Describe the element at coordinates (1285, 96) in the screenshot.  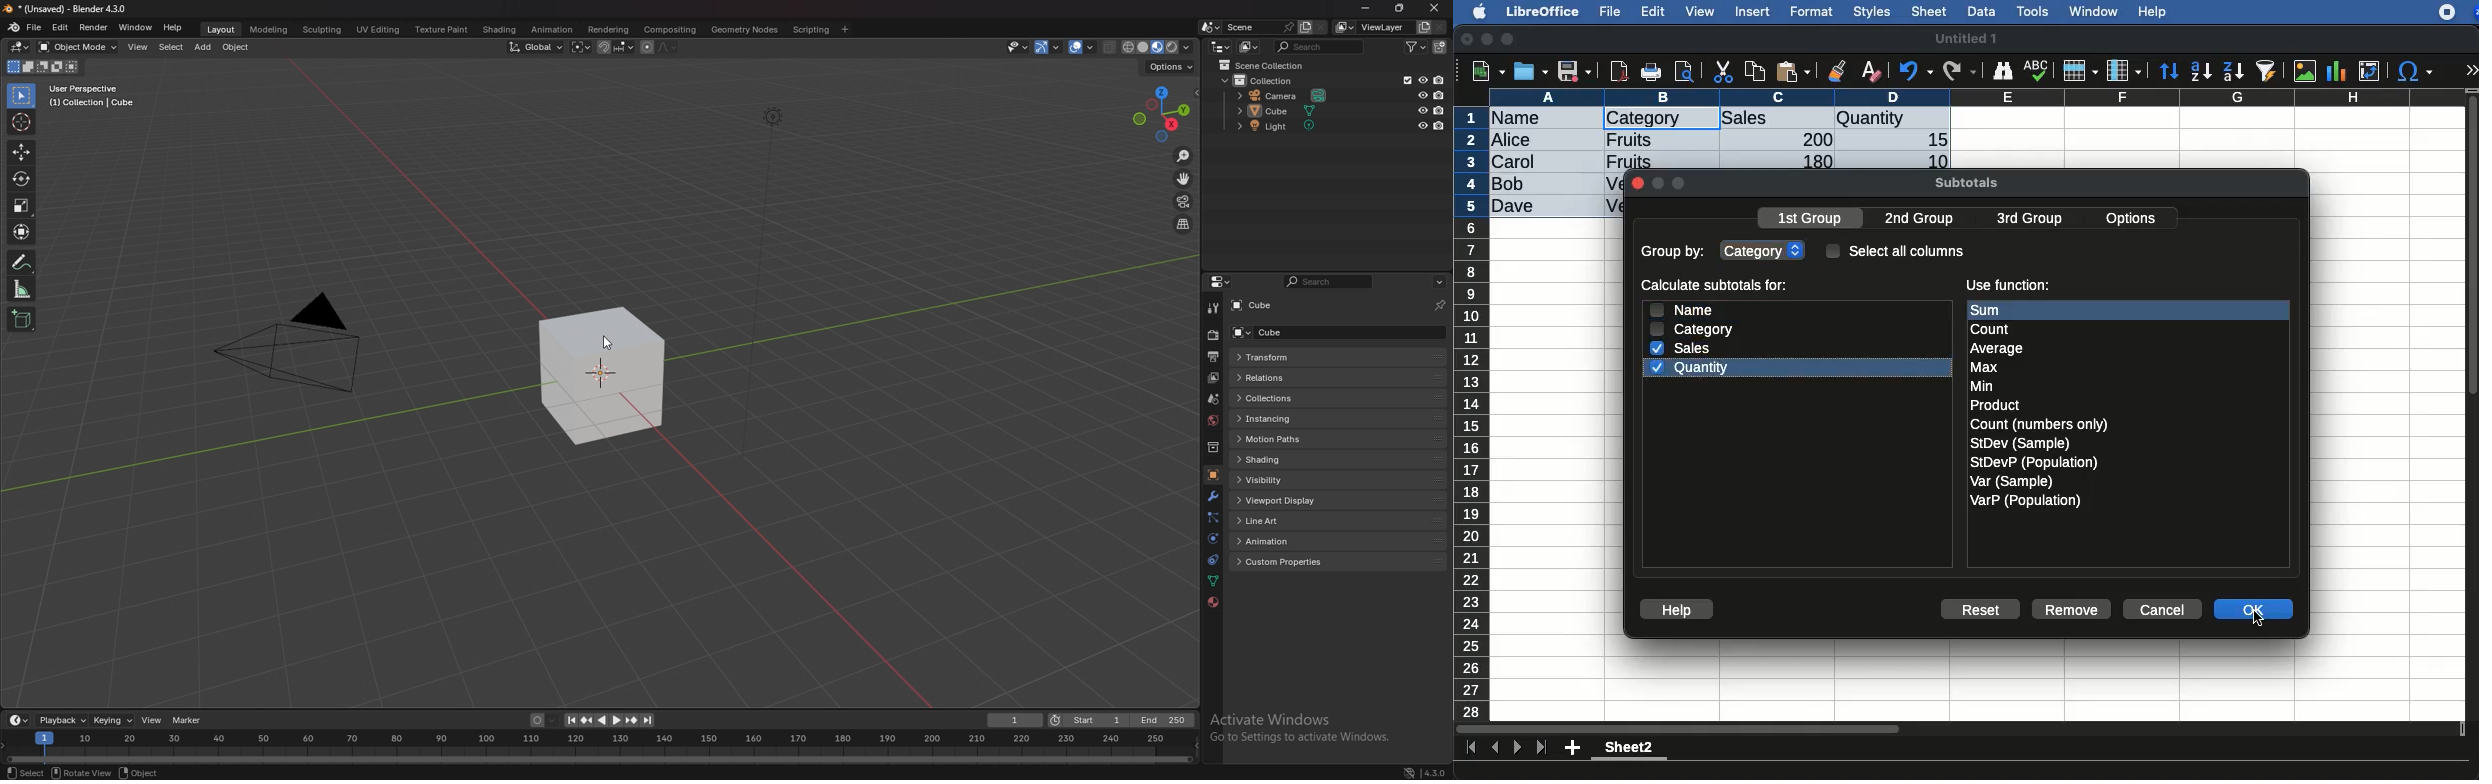
I see `camera` at that location.